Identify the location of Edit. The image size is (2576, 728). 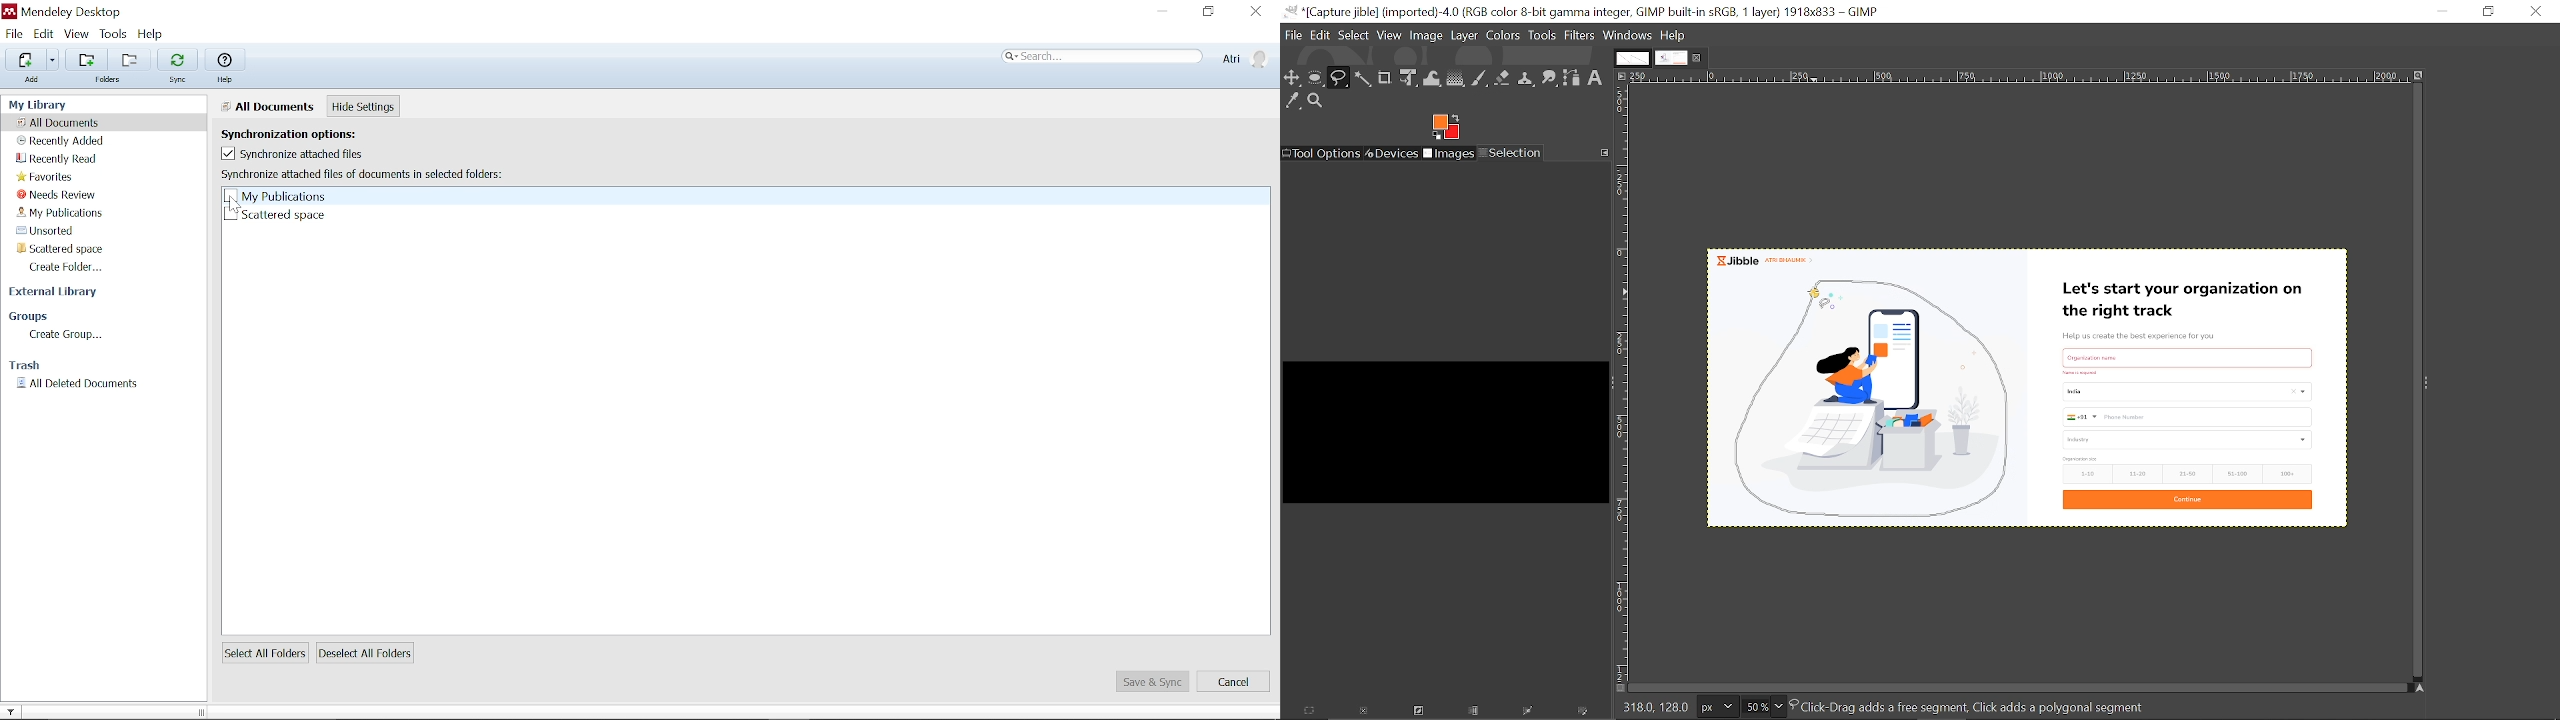
(43, 34).